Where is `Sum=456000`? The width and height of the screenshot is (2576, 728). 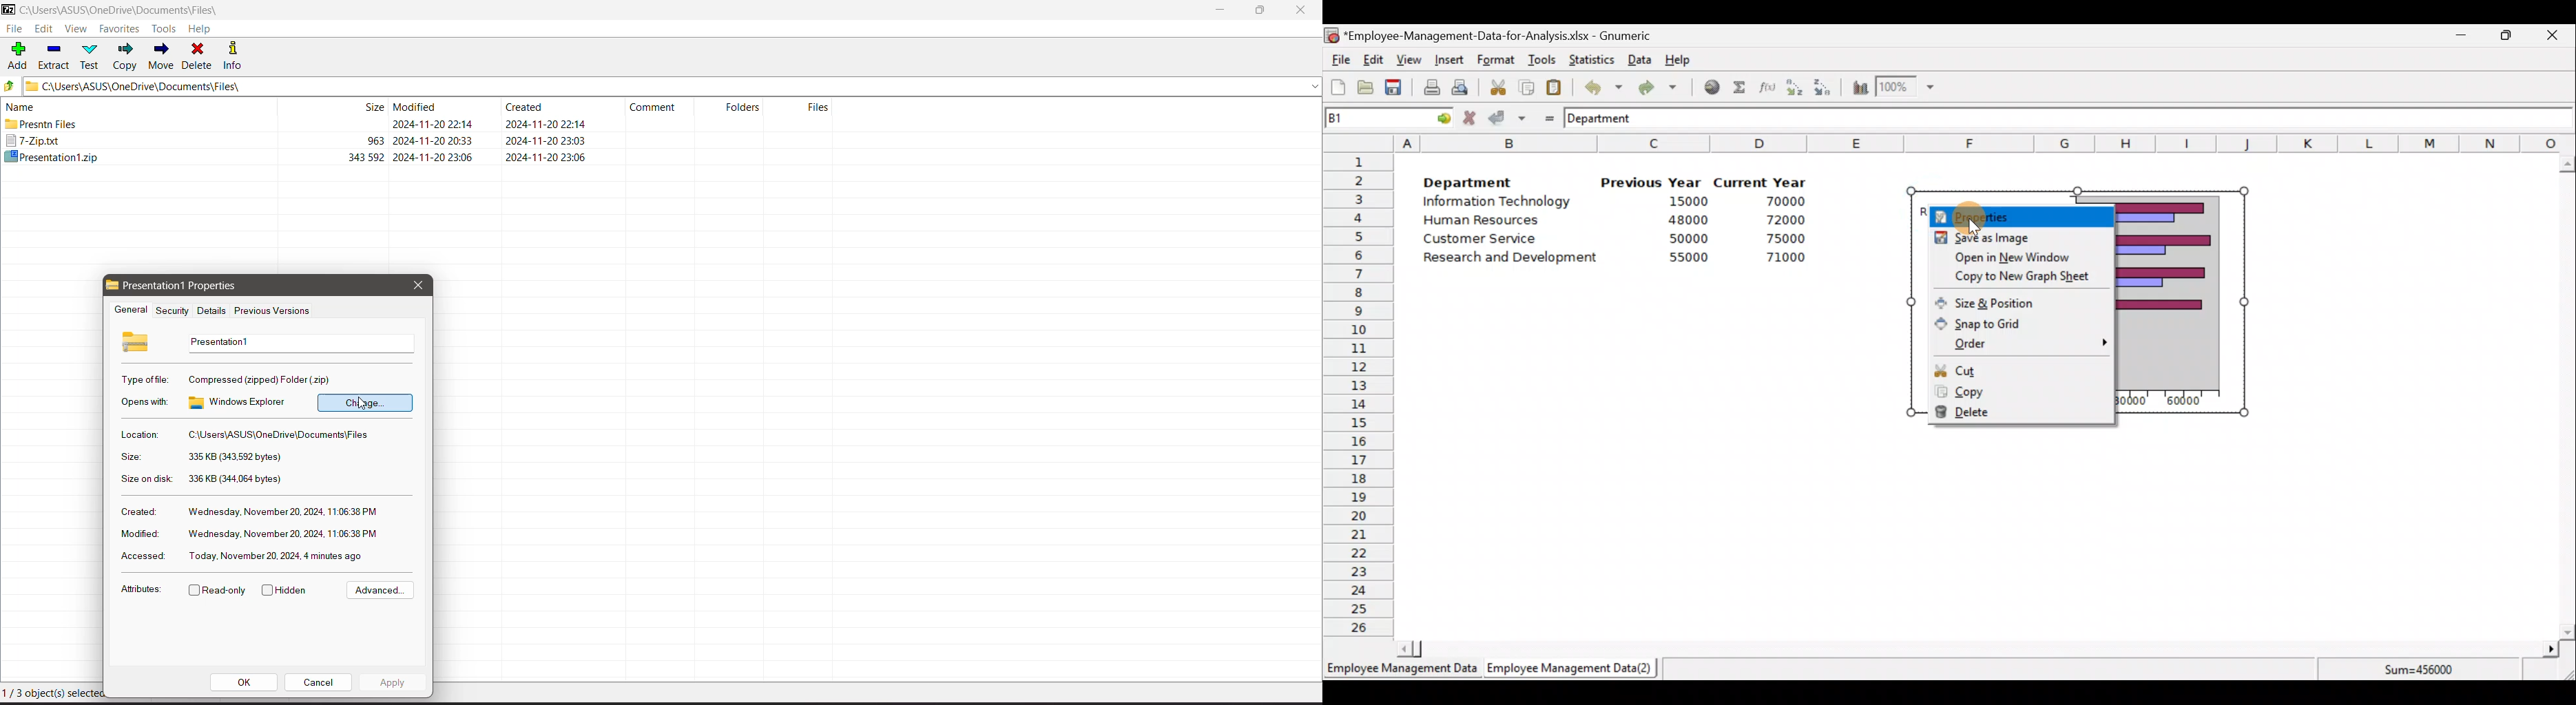
Sum=456000 is located at coordinates (2426, 672).